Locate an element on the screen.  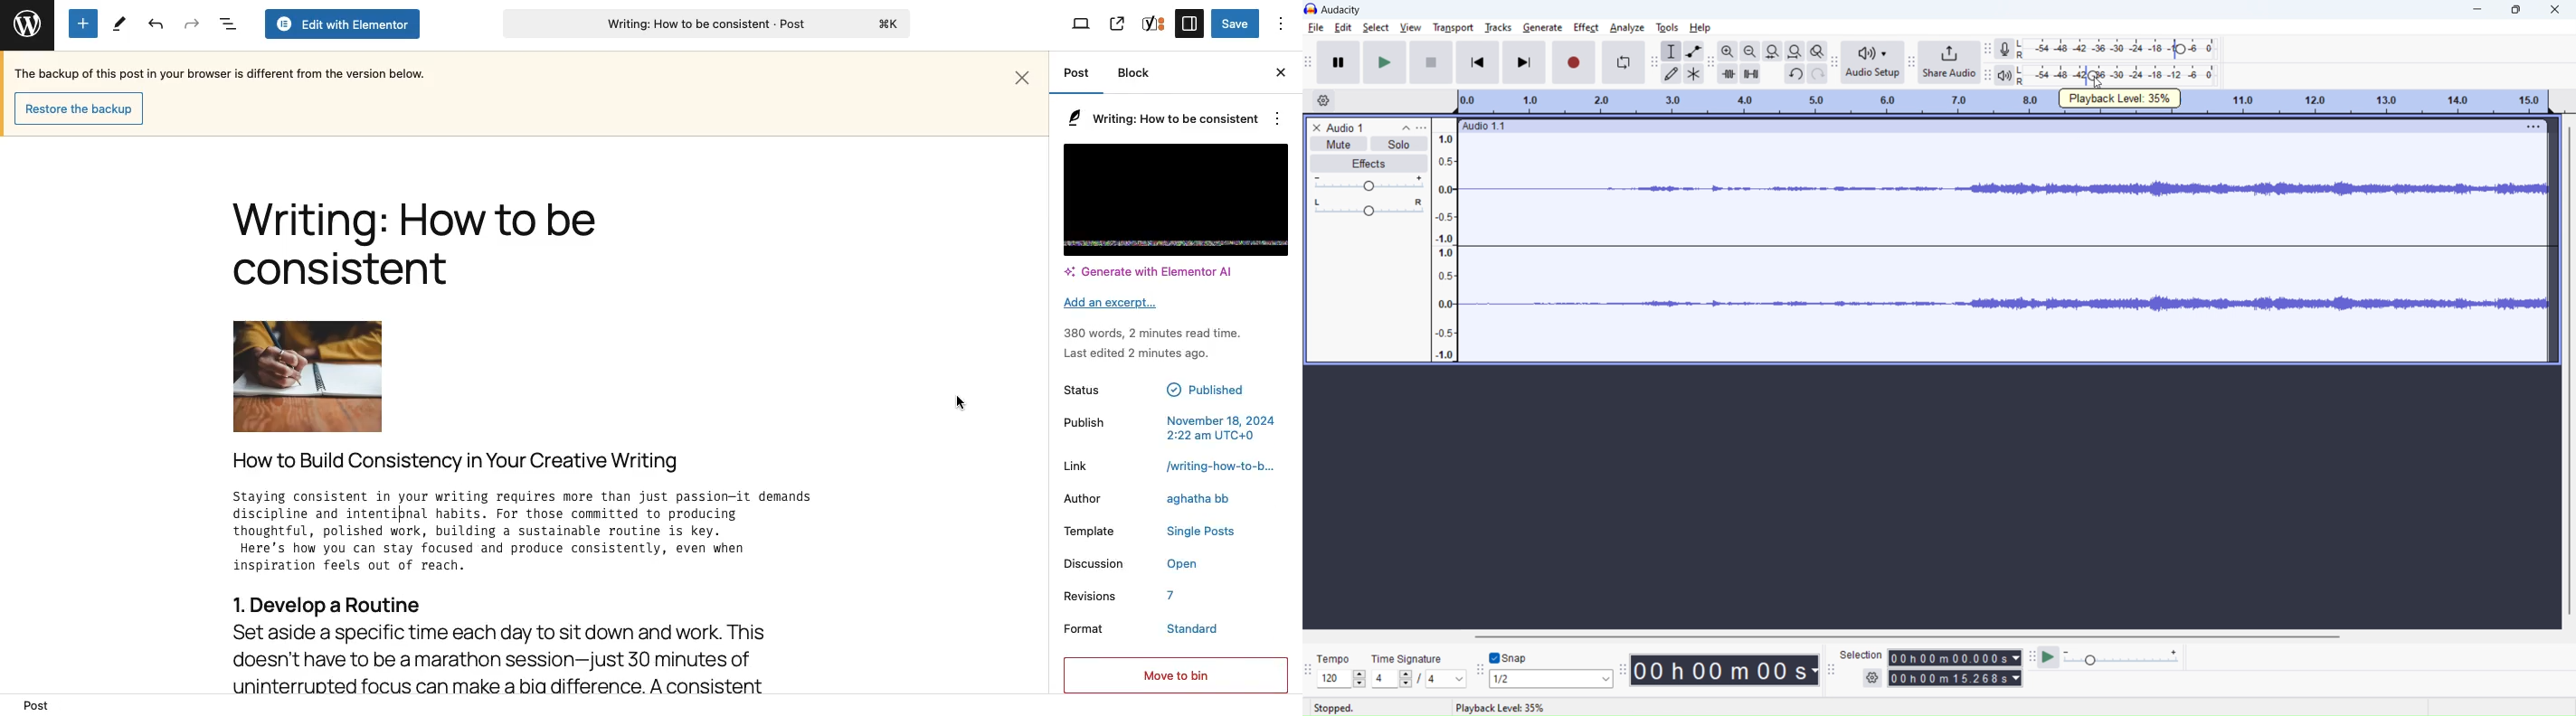
time toolbar is located at coordinates (1622, 670).